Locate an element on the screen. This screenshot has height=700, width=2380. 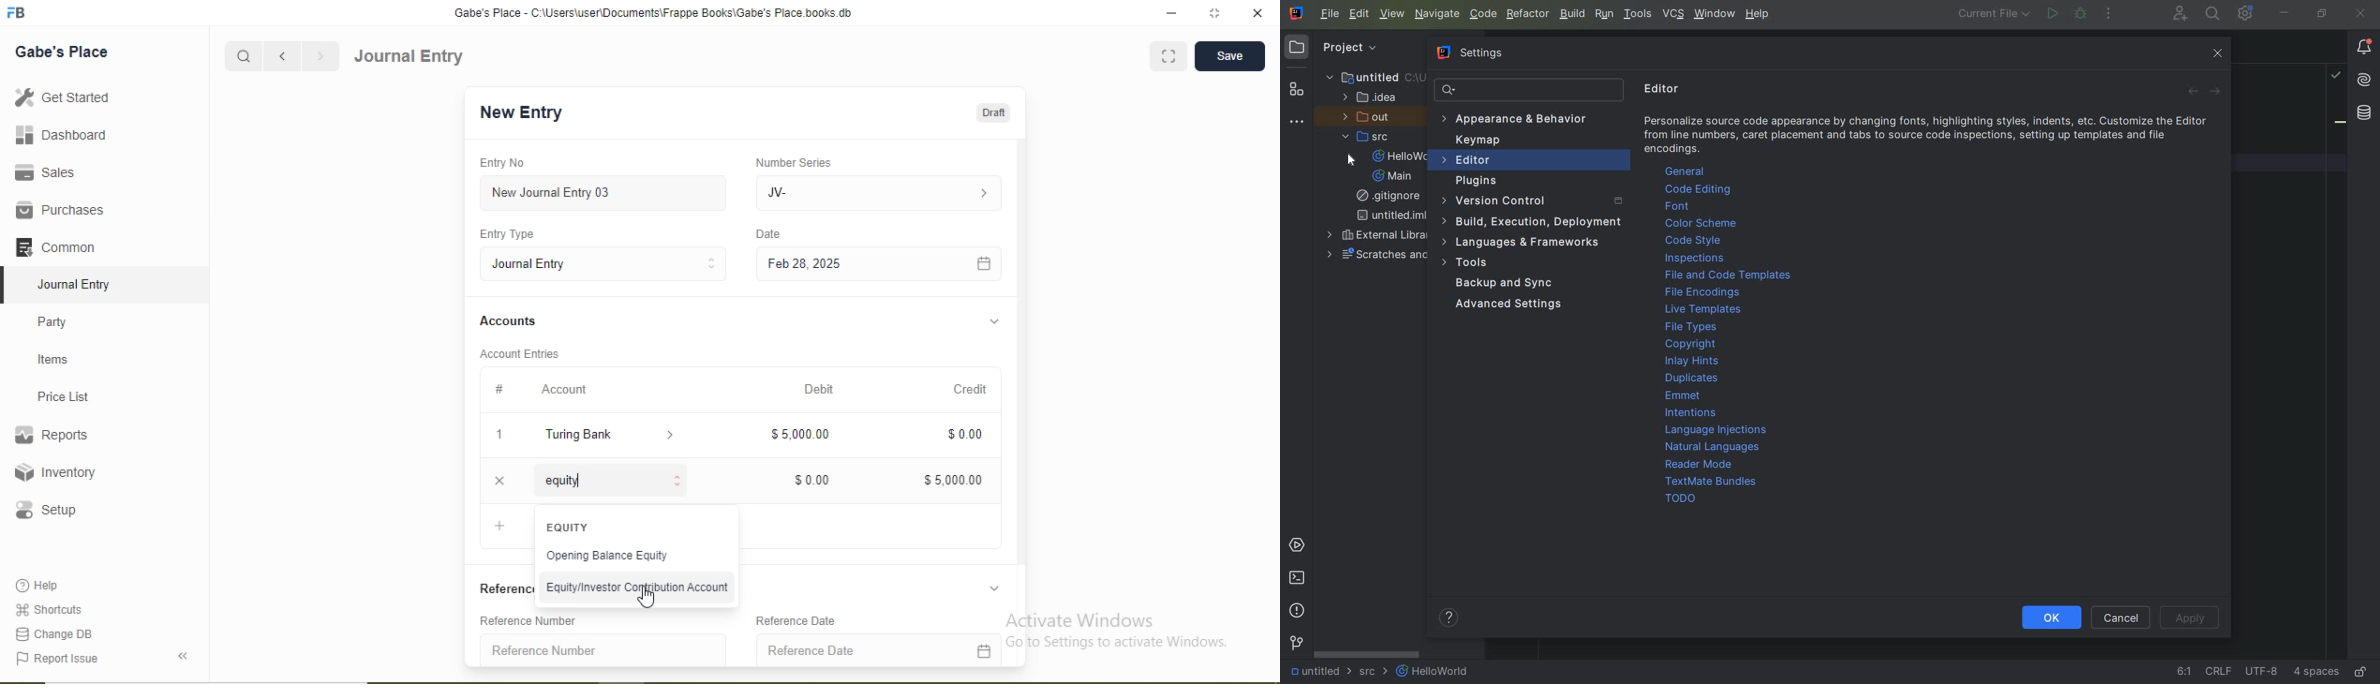
Turing Bank is located at coordinates (582, 434).